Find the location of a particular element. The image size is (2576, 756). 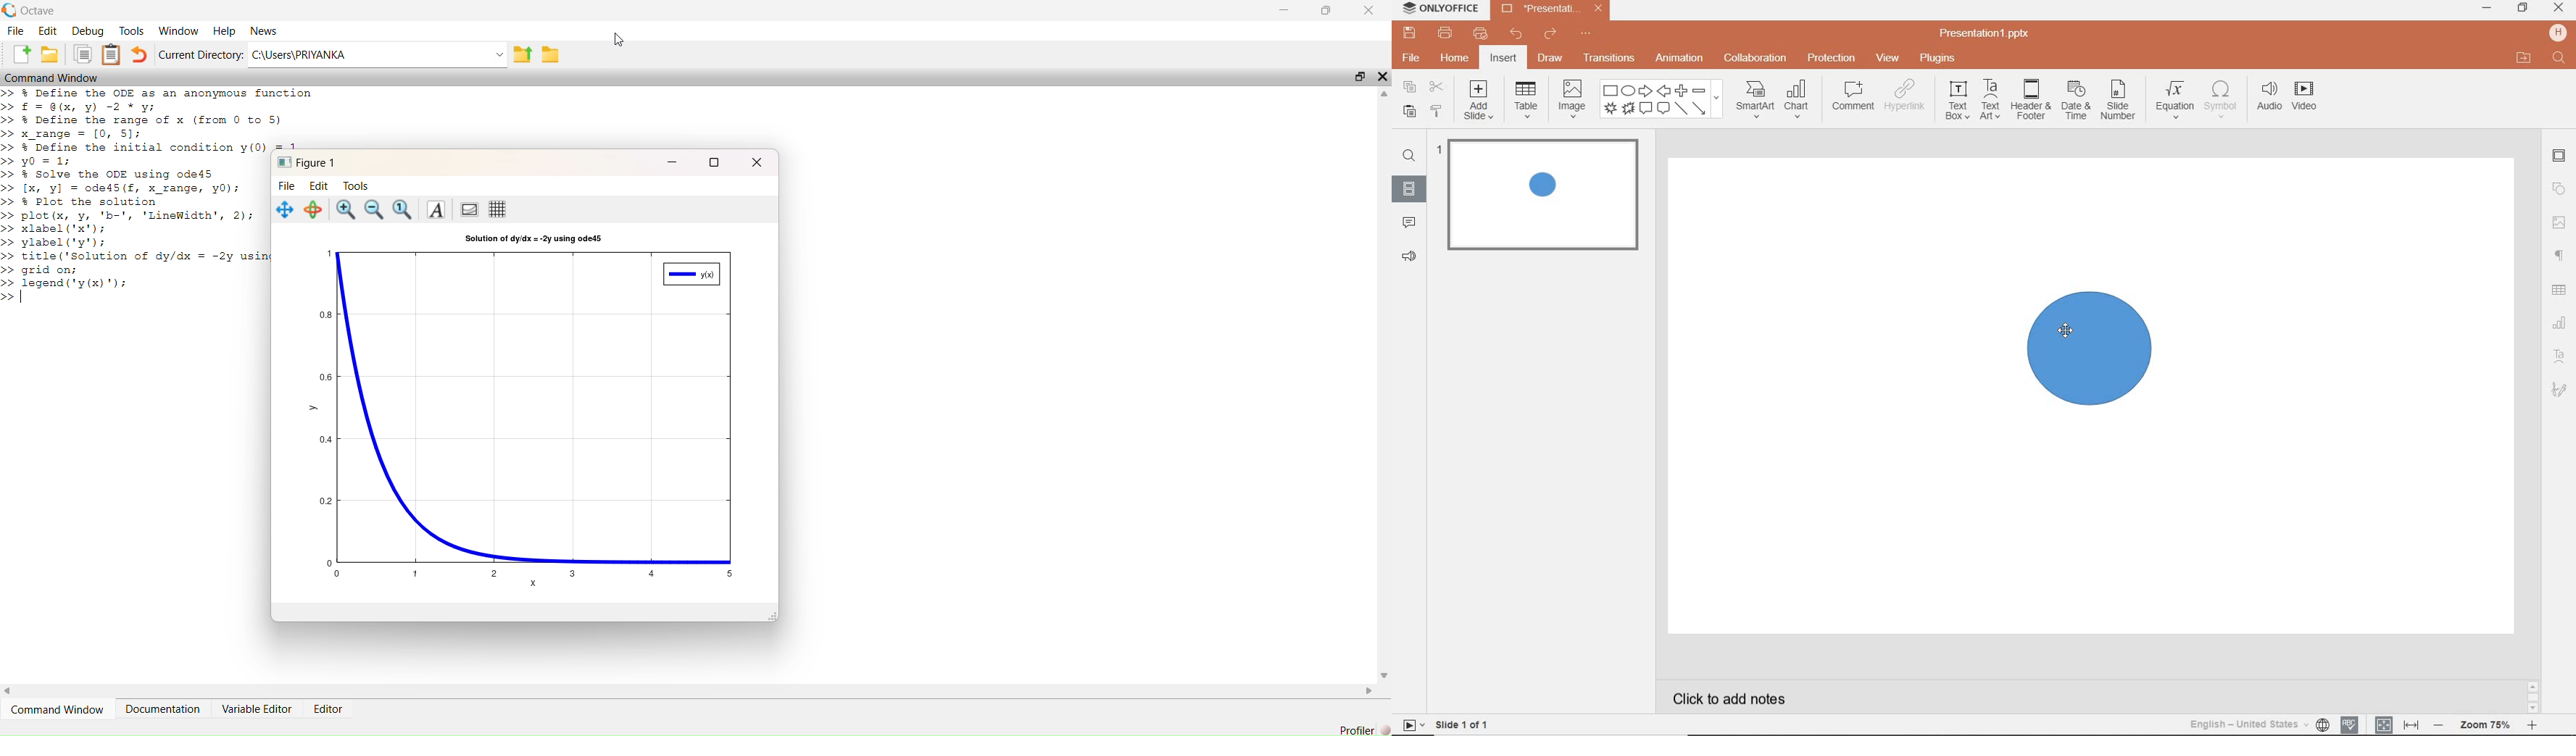

restore is located at coordinates (714, 162).